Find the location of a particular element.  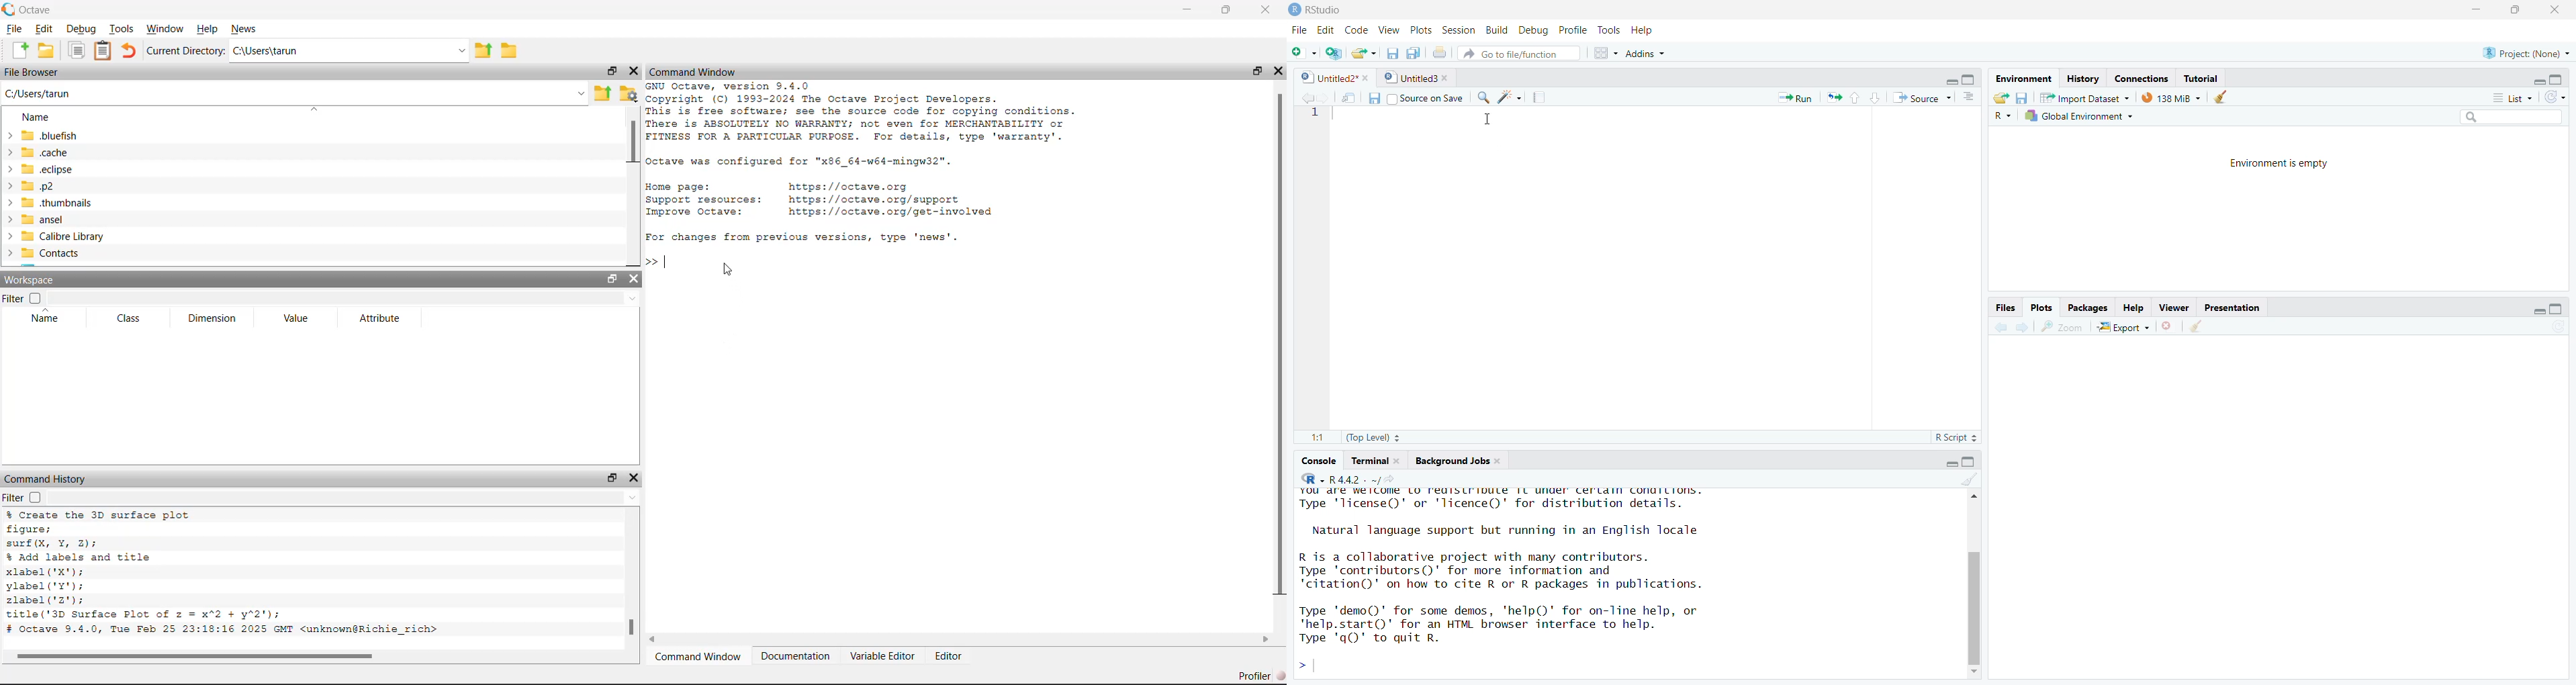

Scroll is located at coordinates (1280, 357).